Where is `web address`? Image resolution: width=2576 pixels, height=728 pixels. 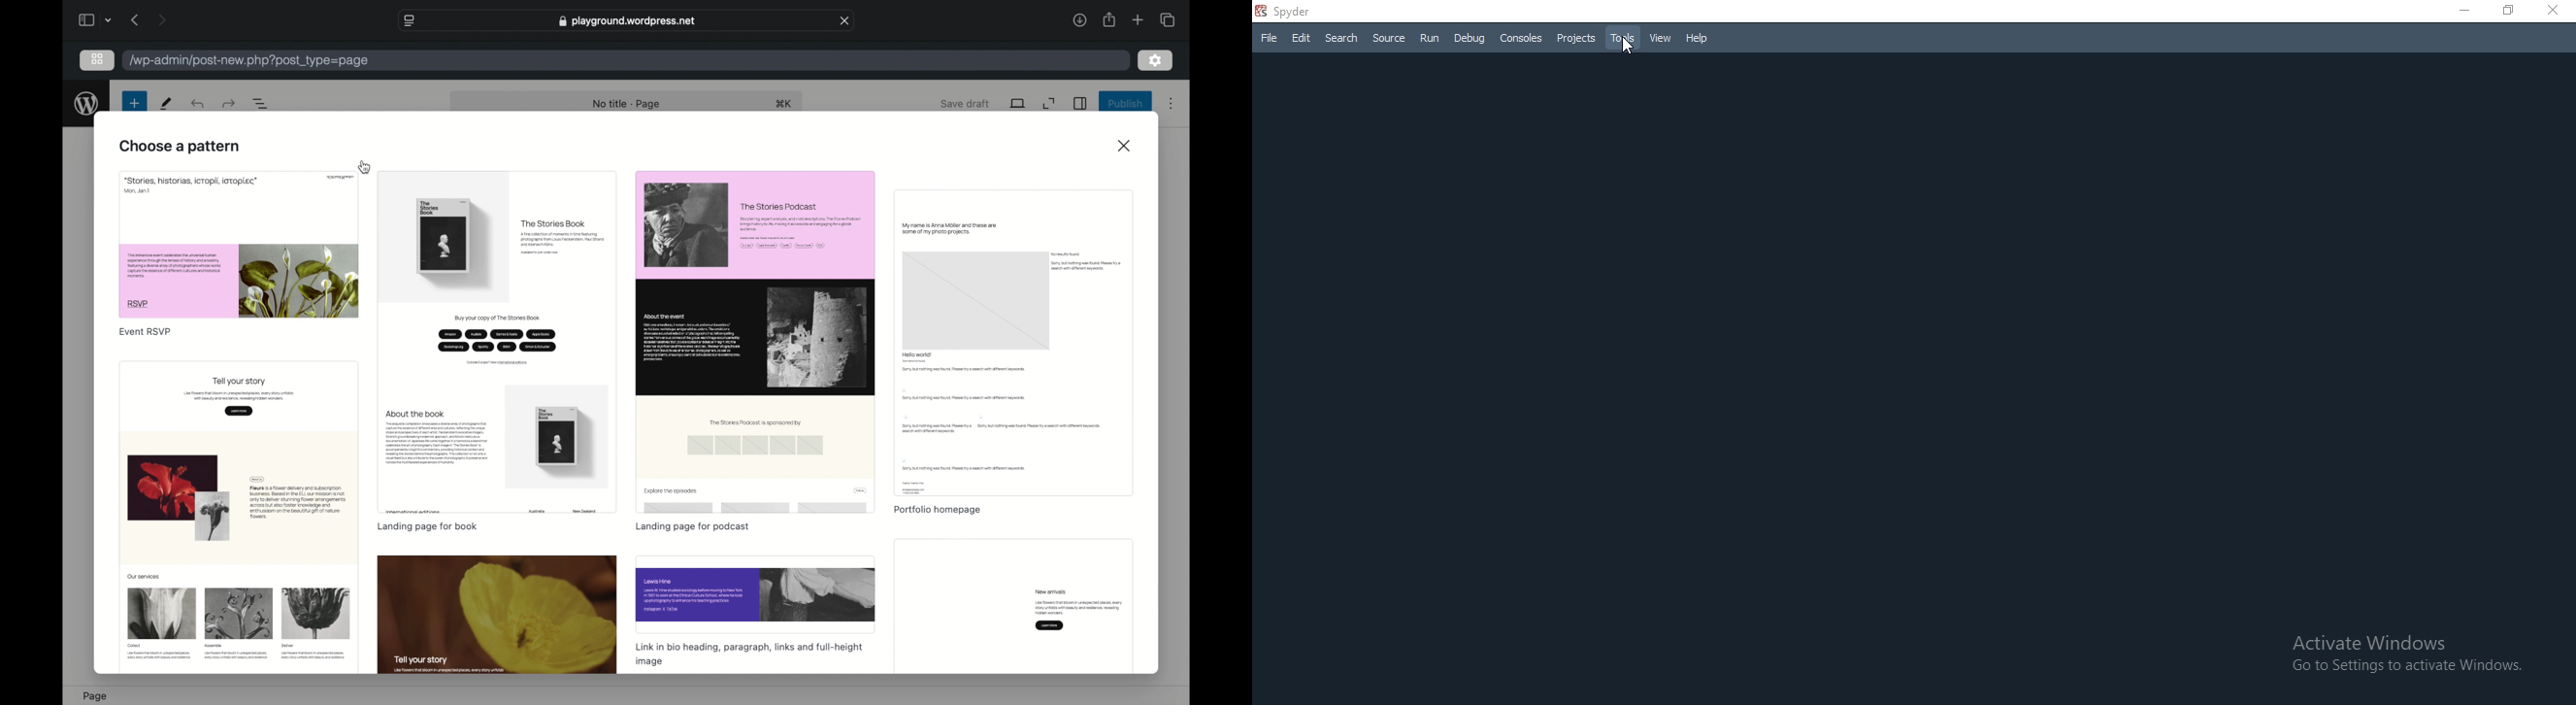 web address is located at coordinates (627, 20).